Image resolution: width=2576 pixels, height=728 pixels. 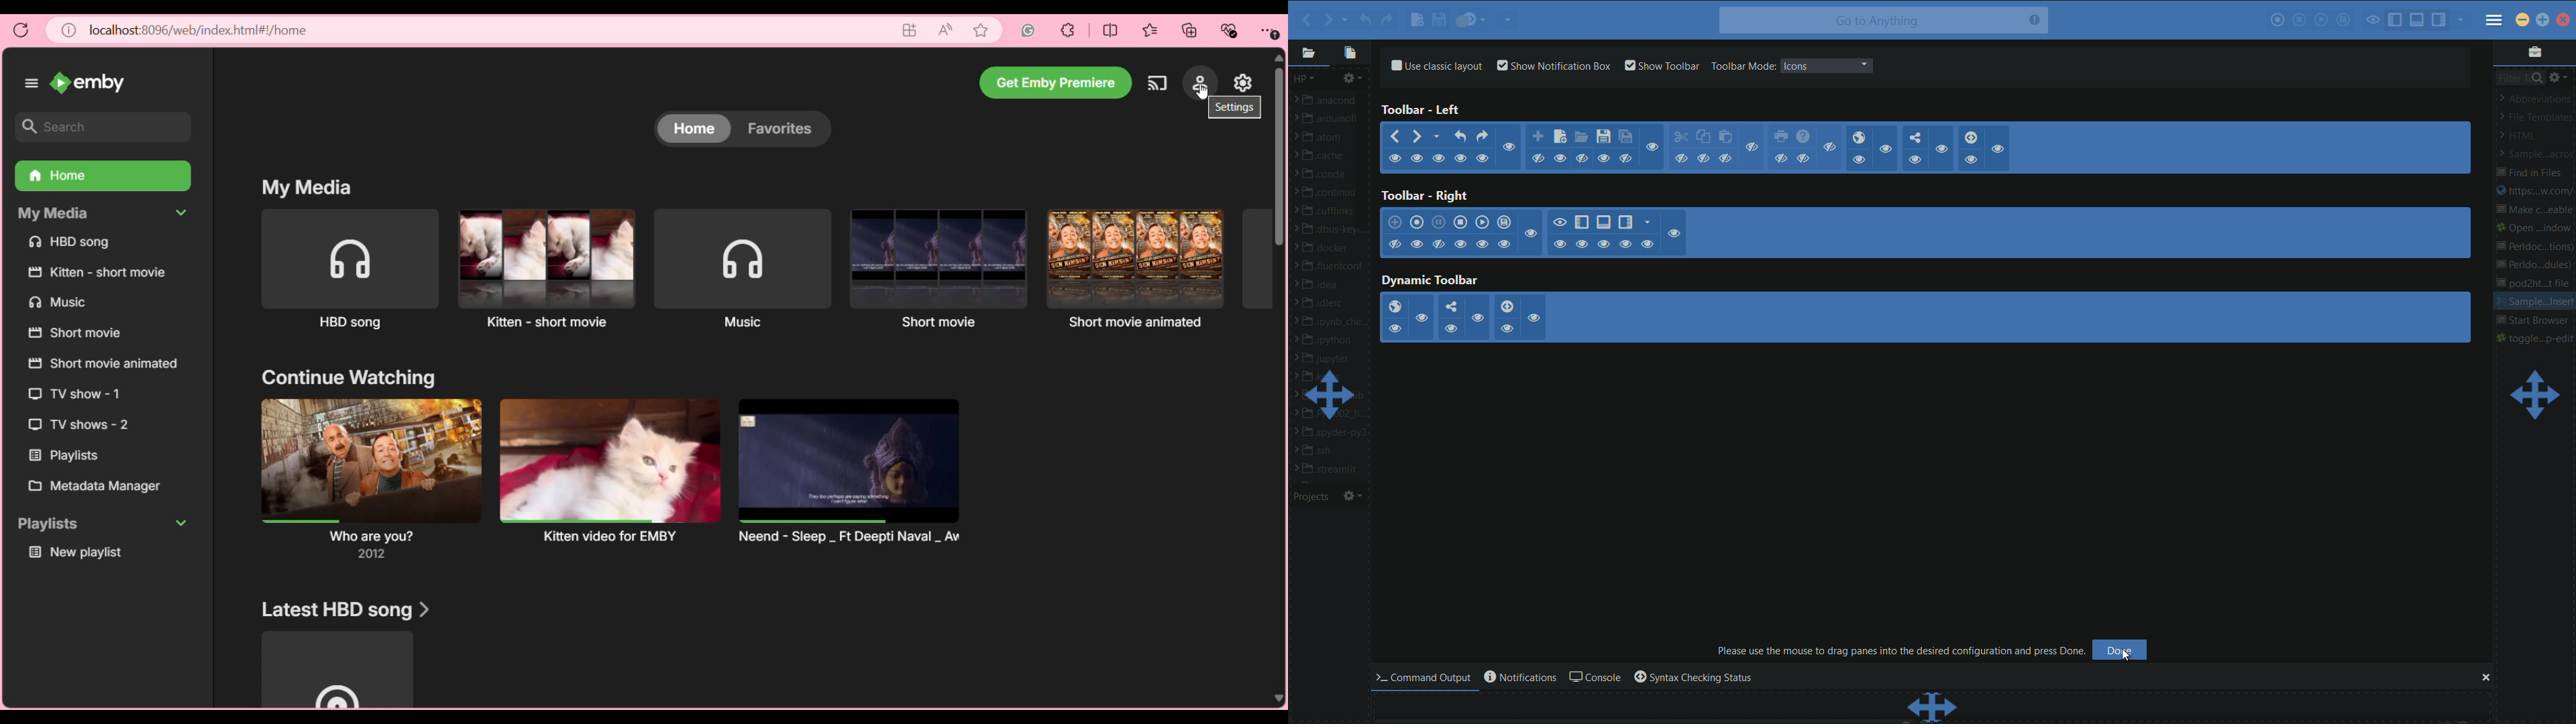 I want to click on .dbus-key:.., so click(x=1334, y=231).